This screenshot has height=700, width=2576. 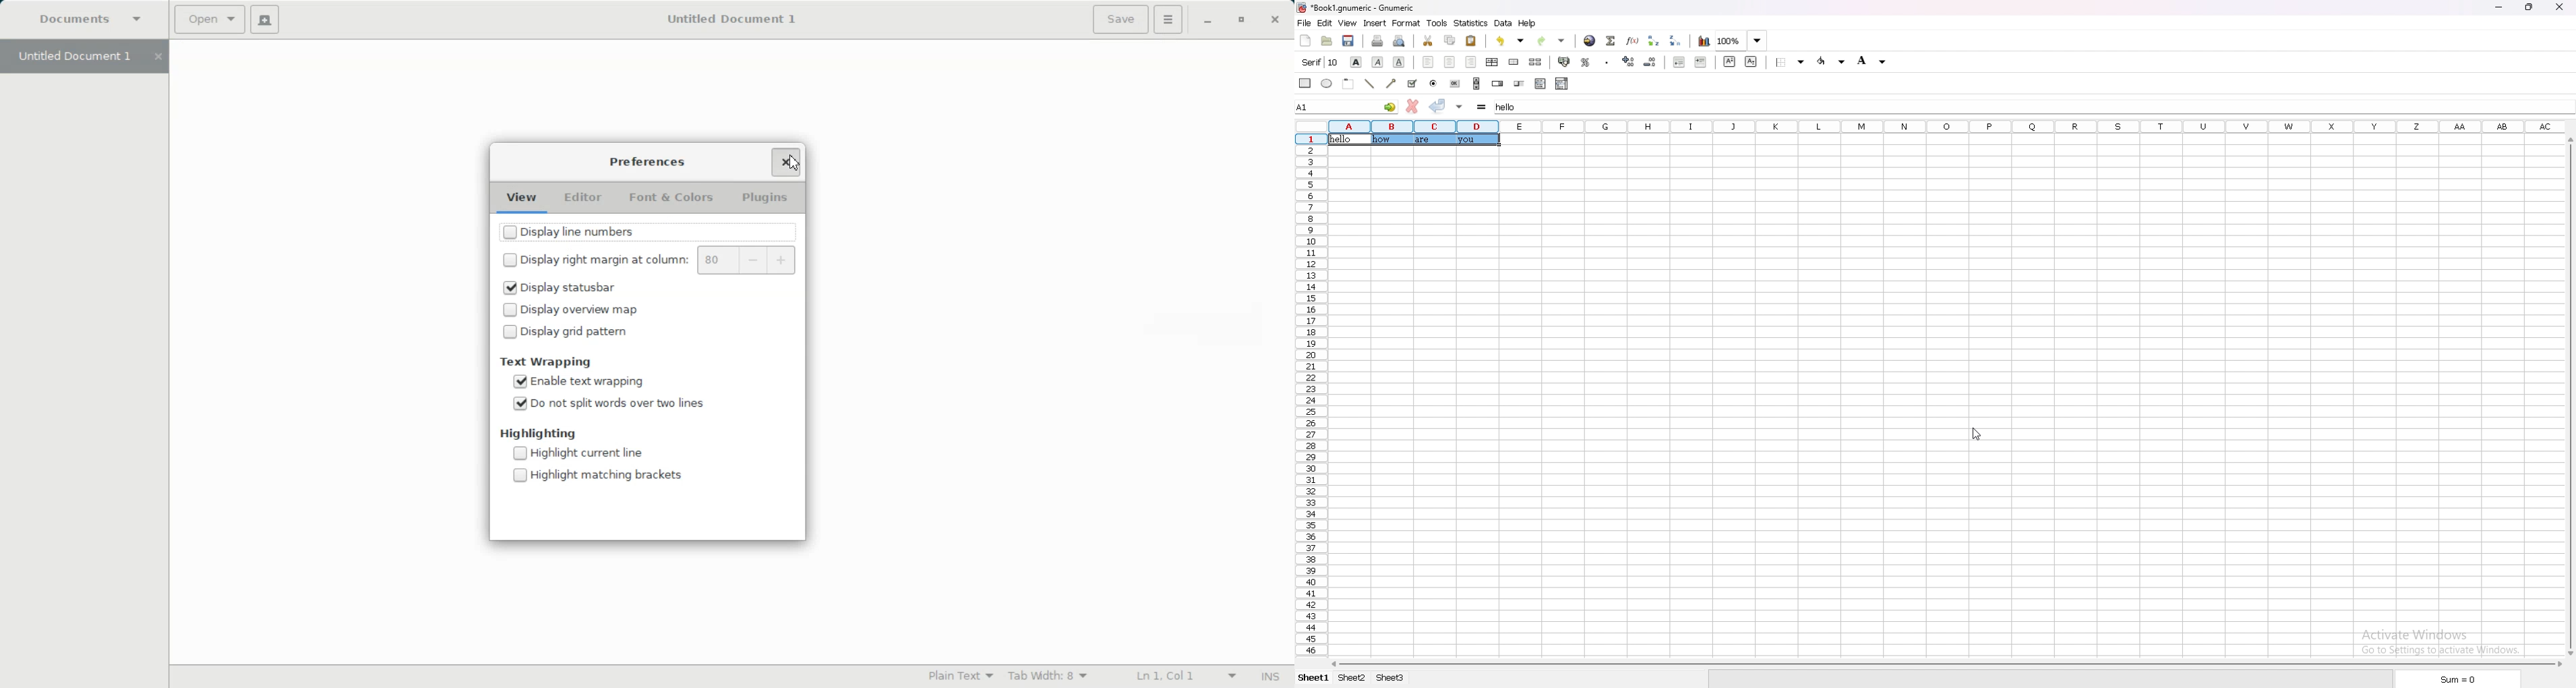 What do you see at coordinates (1791, 62) in the screenshot?
I see `border` at bounding box center [1791, 62].